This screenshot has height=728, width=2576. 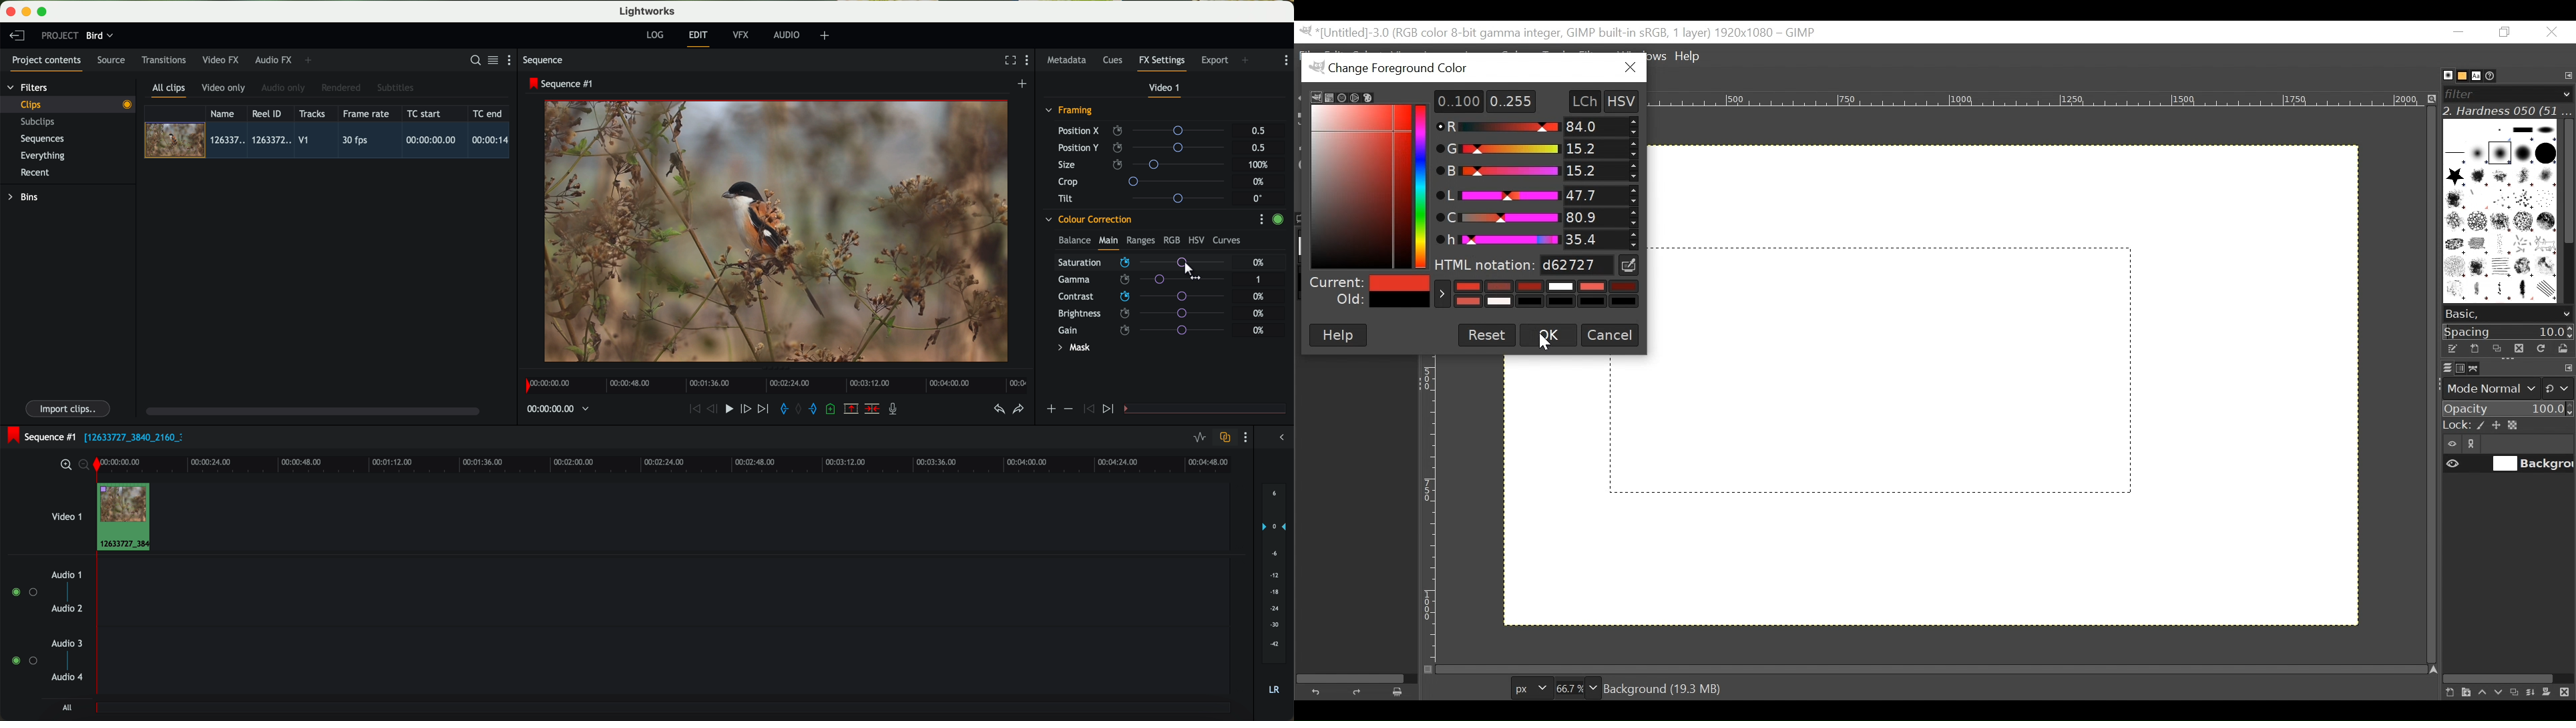 I want to click on source, so click(x=111, y=61).